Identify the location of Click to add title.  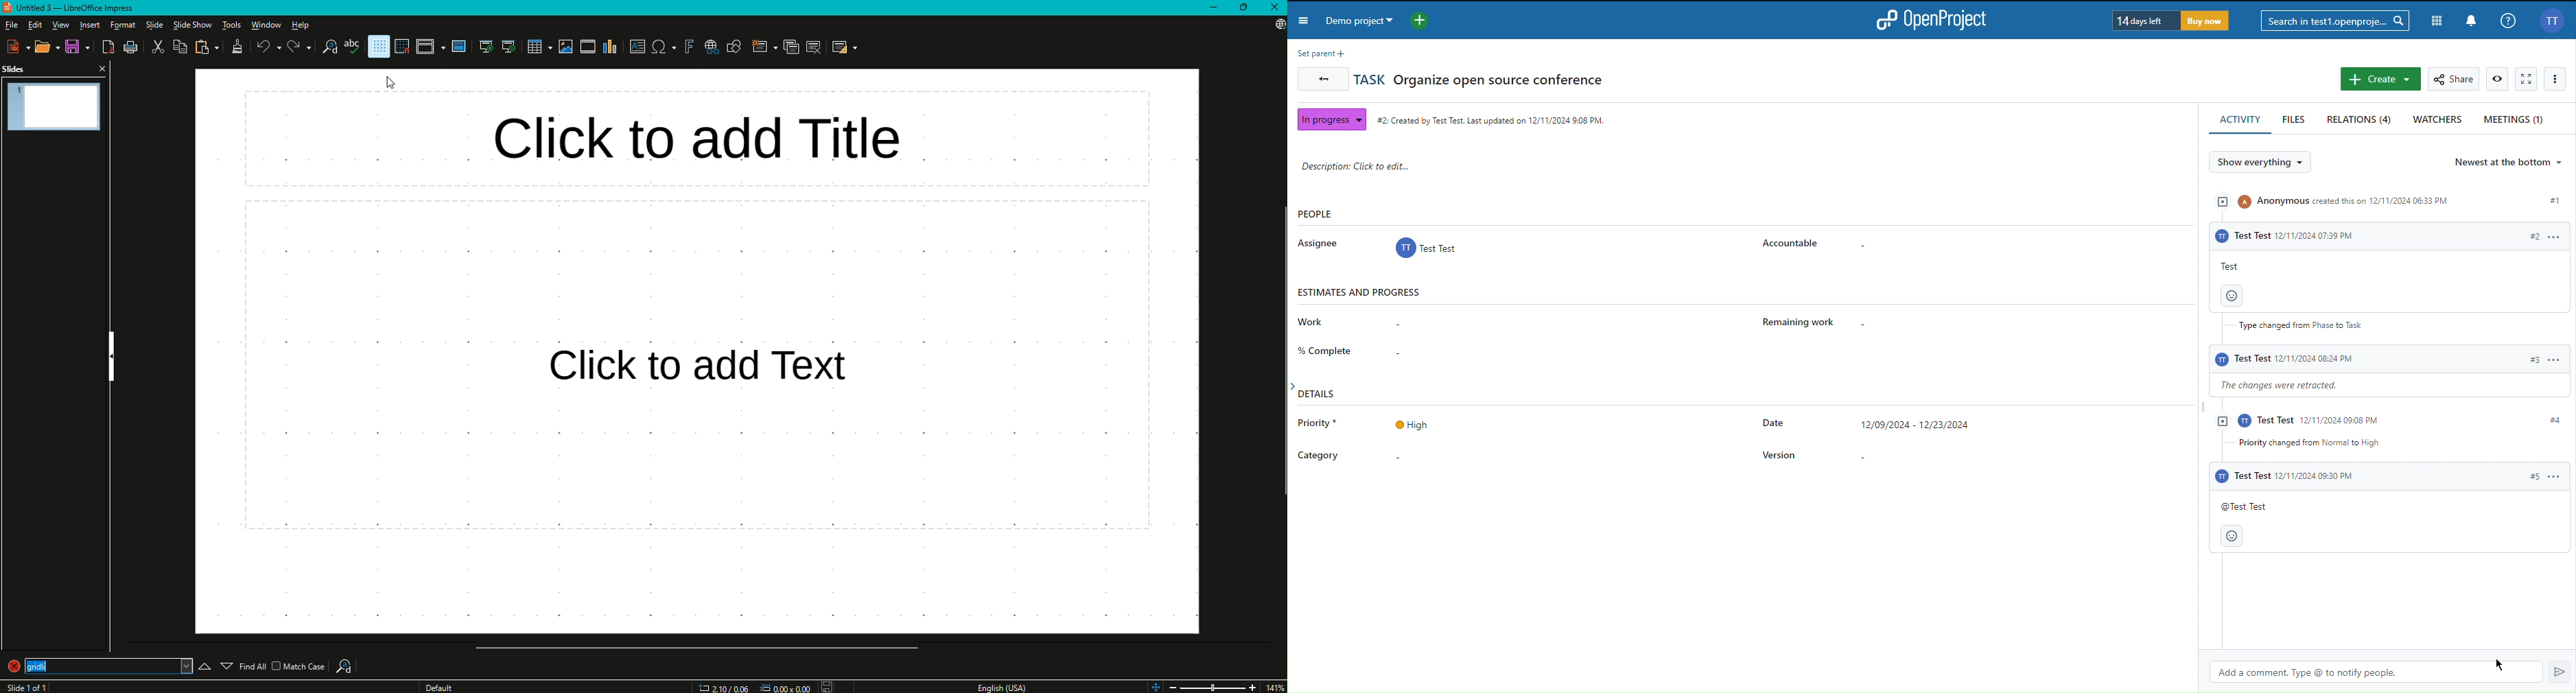
(699, 135).